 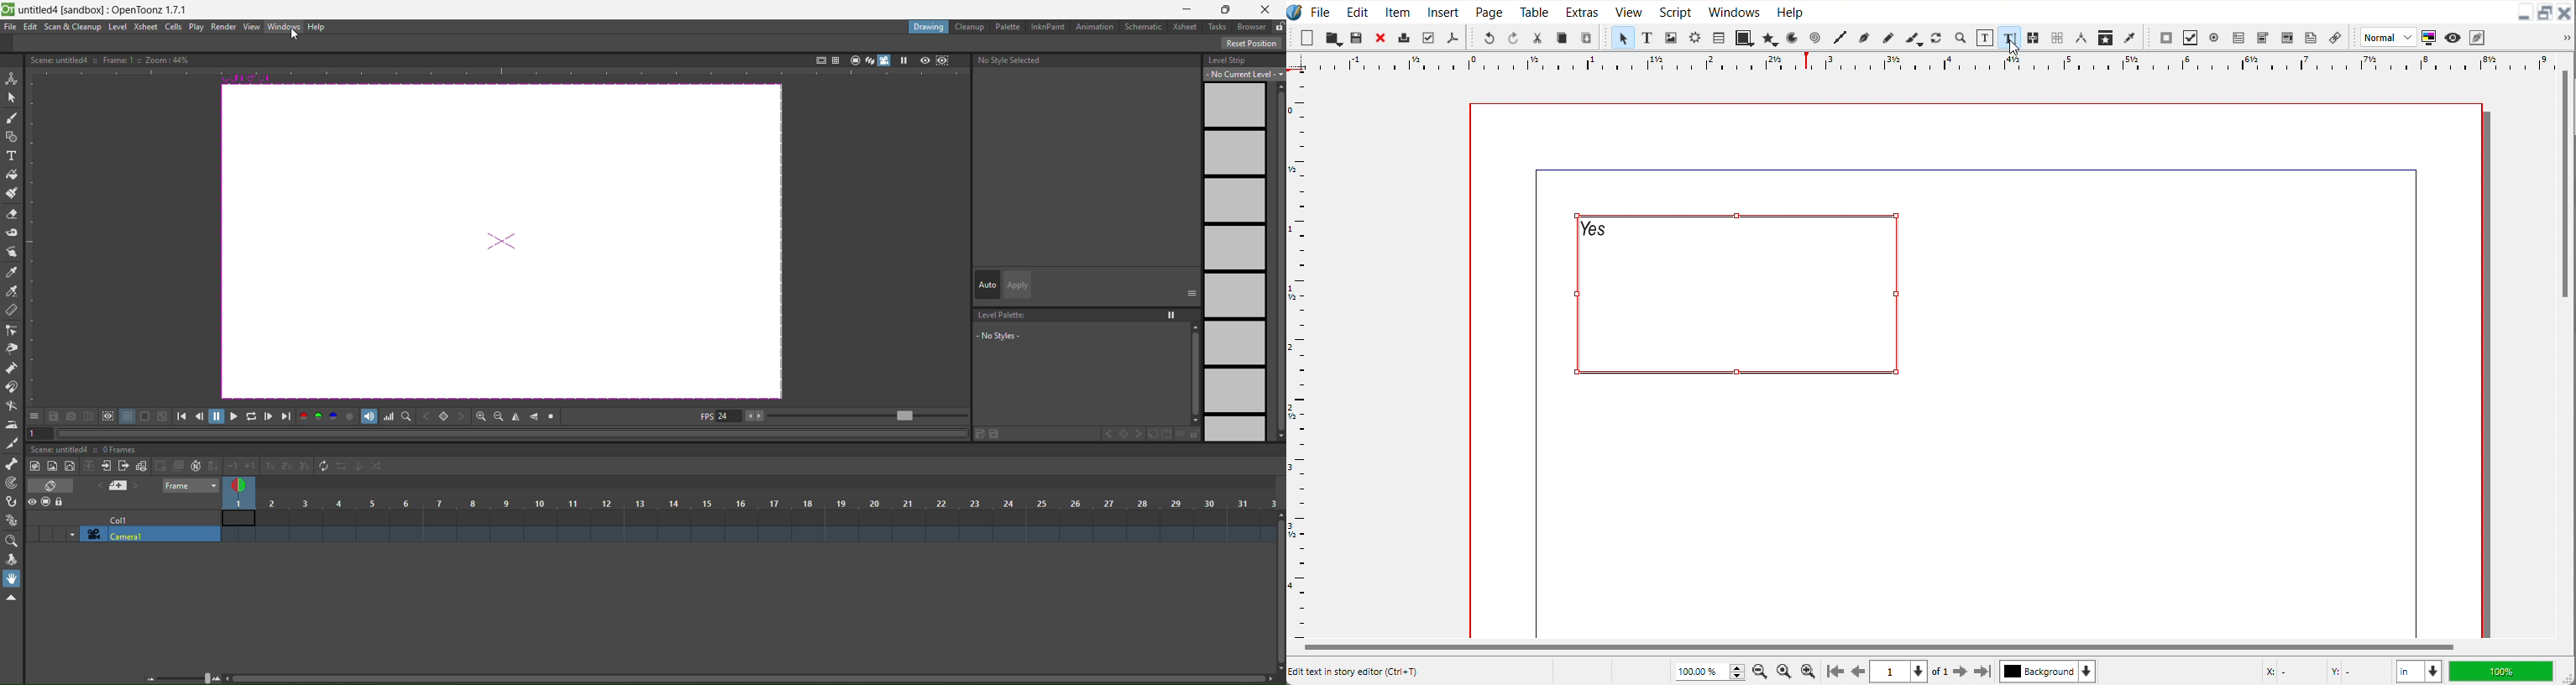 I want to click on text, so click(x=109, y=59).